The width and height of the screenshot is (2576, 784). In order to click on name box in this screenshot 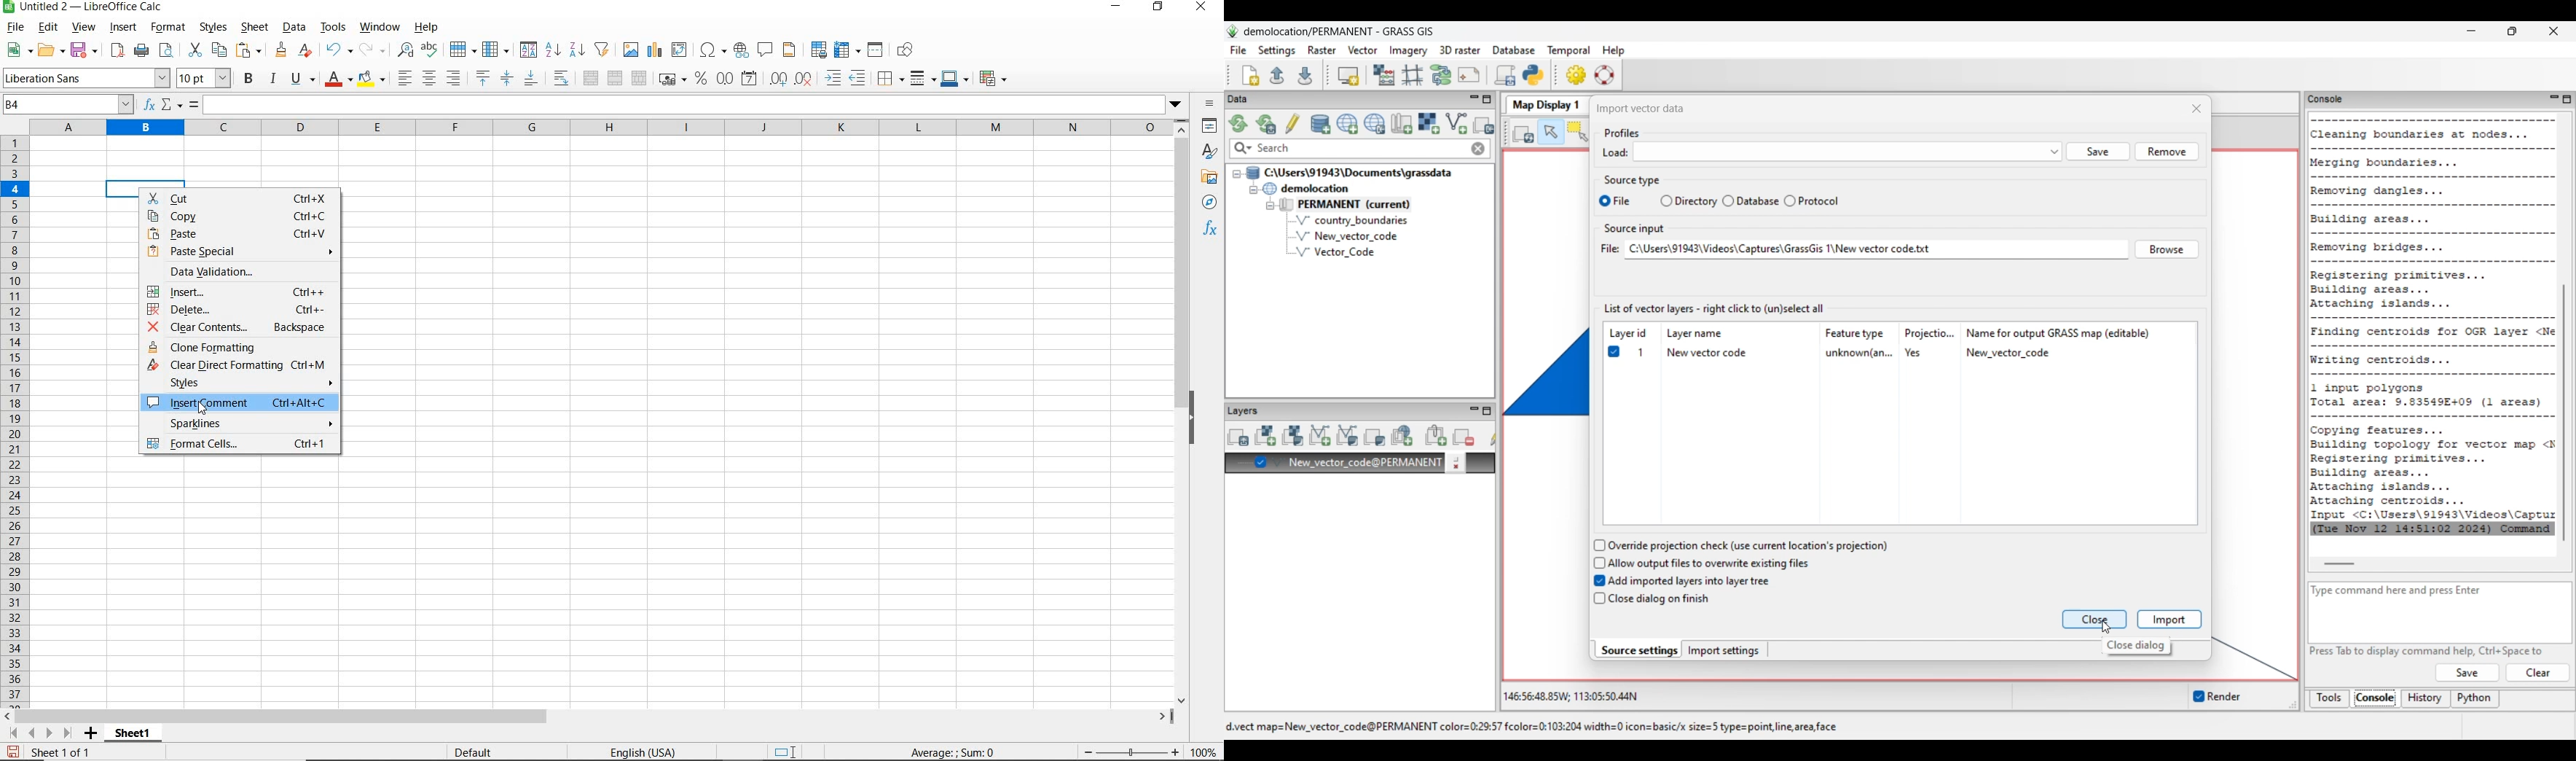, I will do `click(68, 105)`.